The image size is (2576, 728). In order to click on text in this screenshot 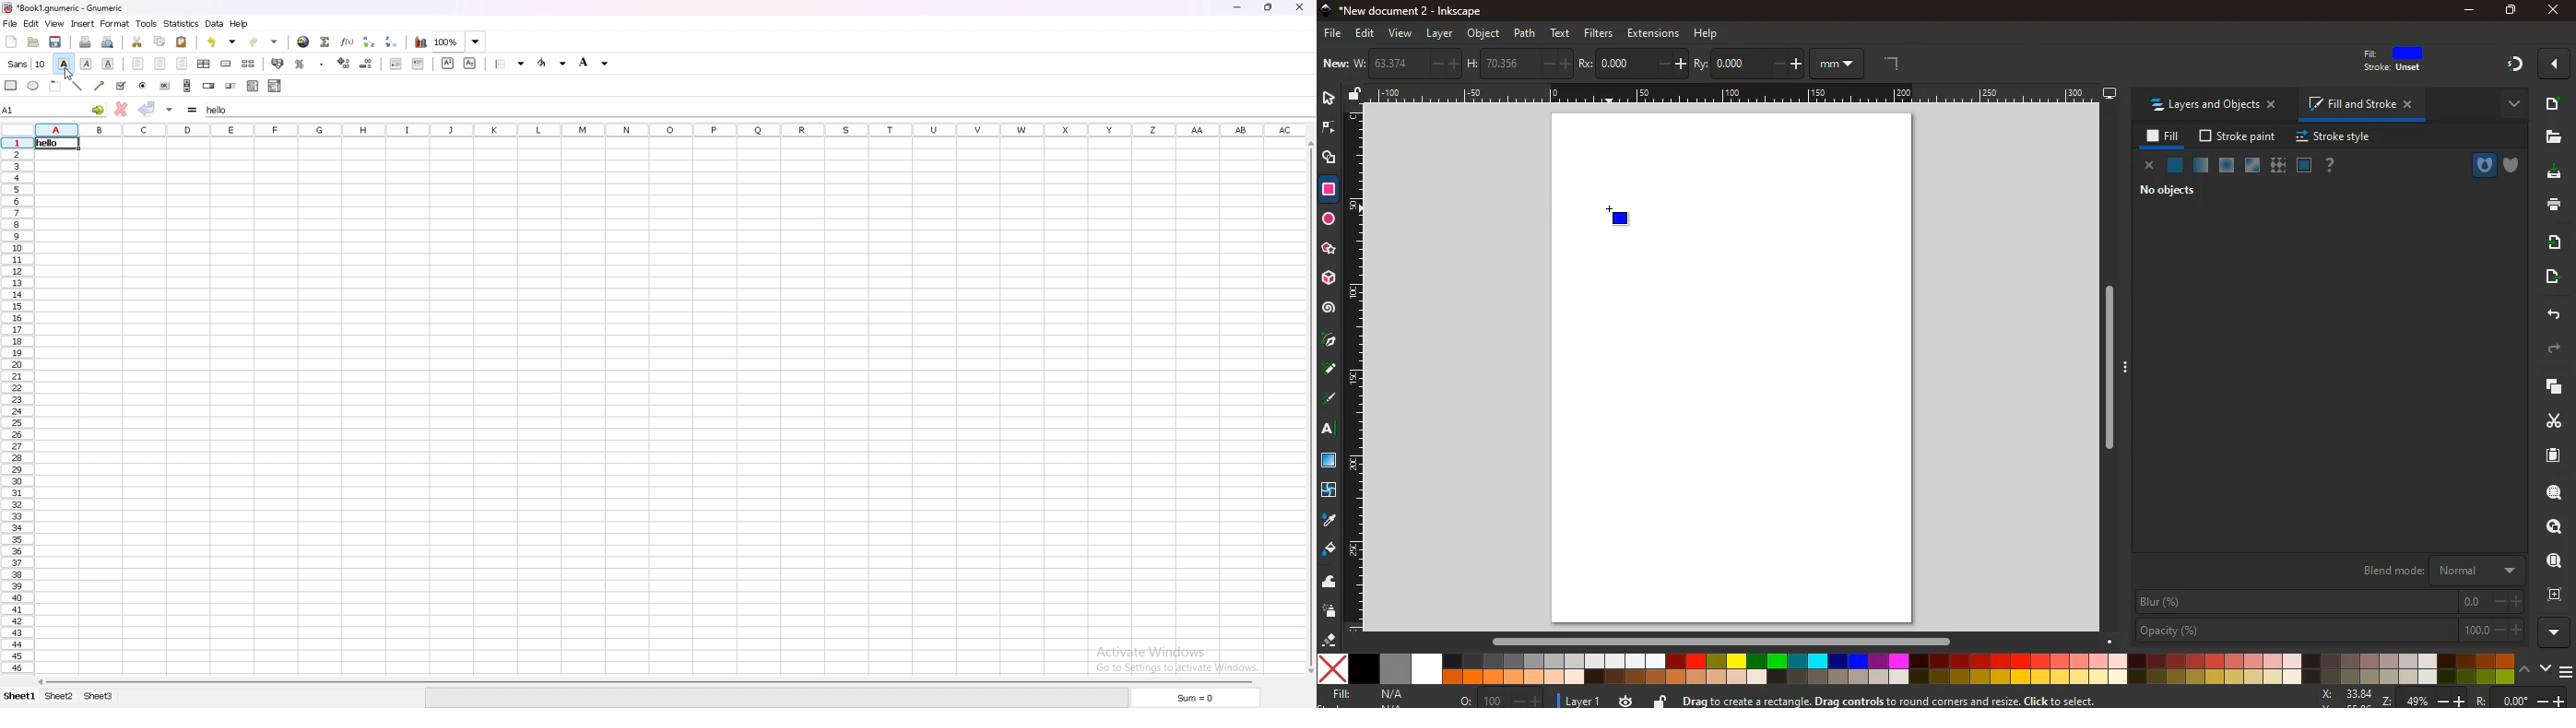, I will do `click(1561, 33)`.